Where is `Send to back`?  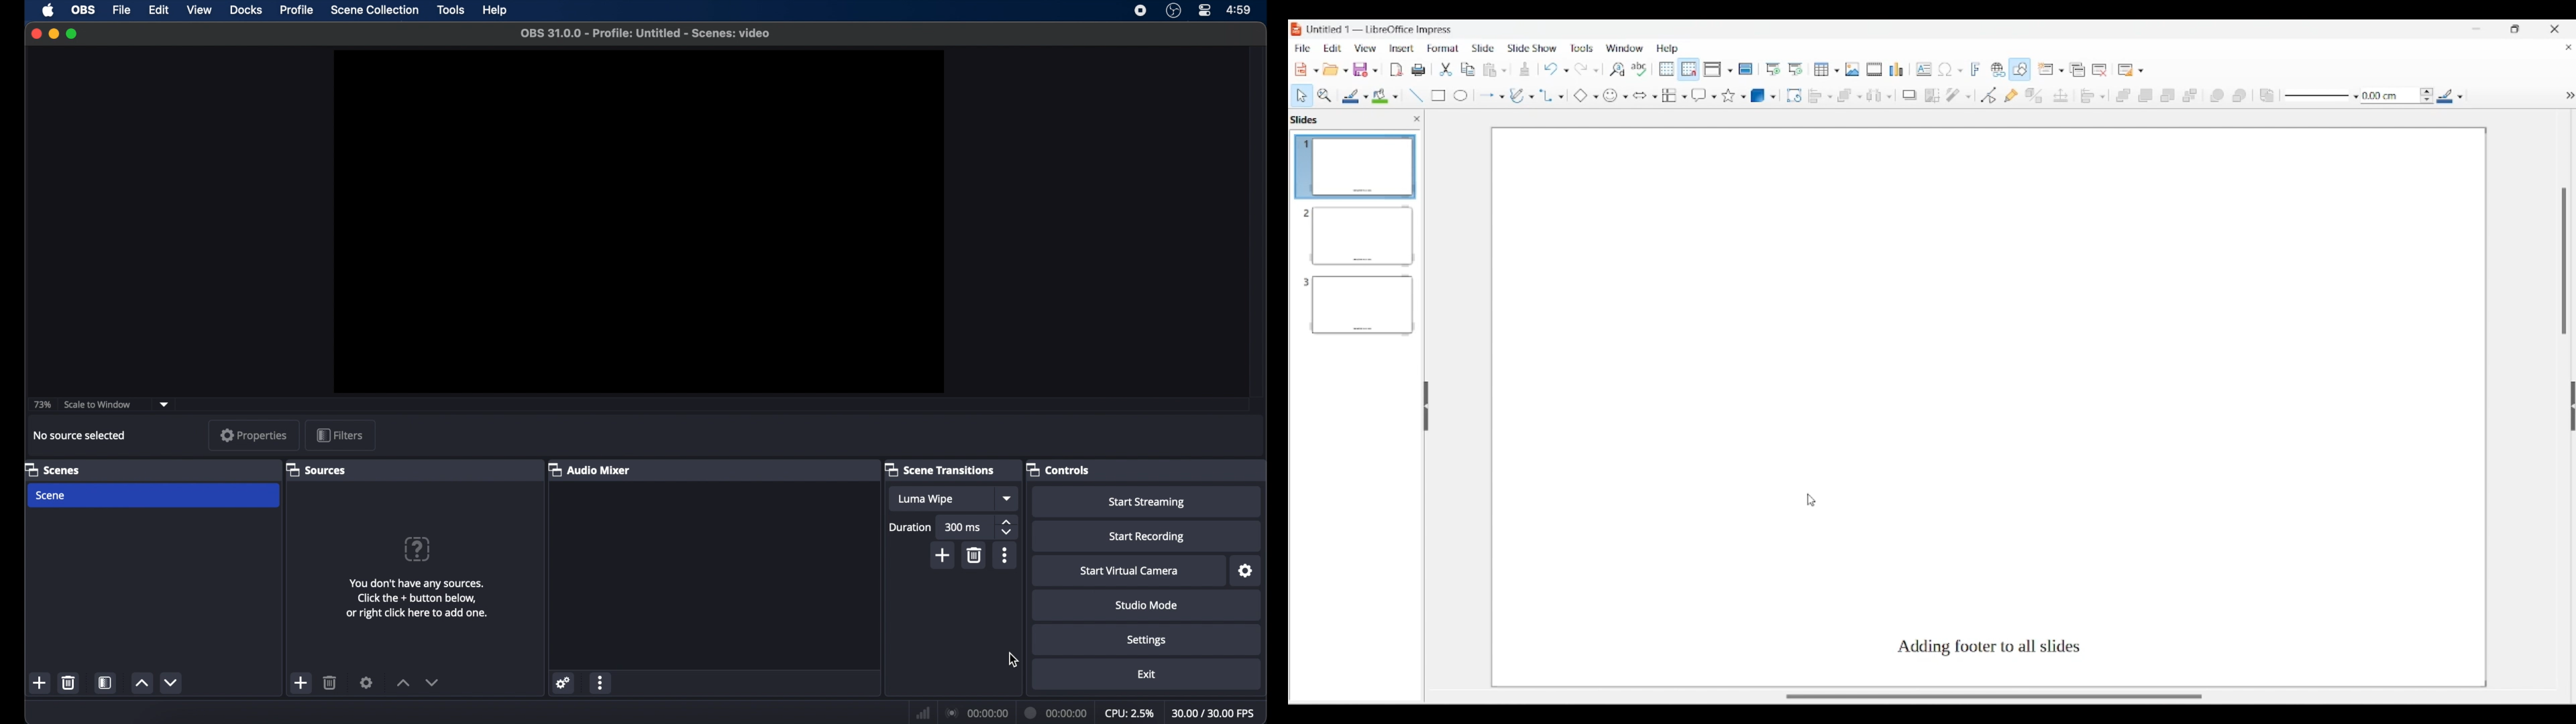
Send to back is located at coordinates (2190, 95).